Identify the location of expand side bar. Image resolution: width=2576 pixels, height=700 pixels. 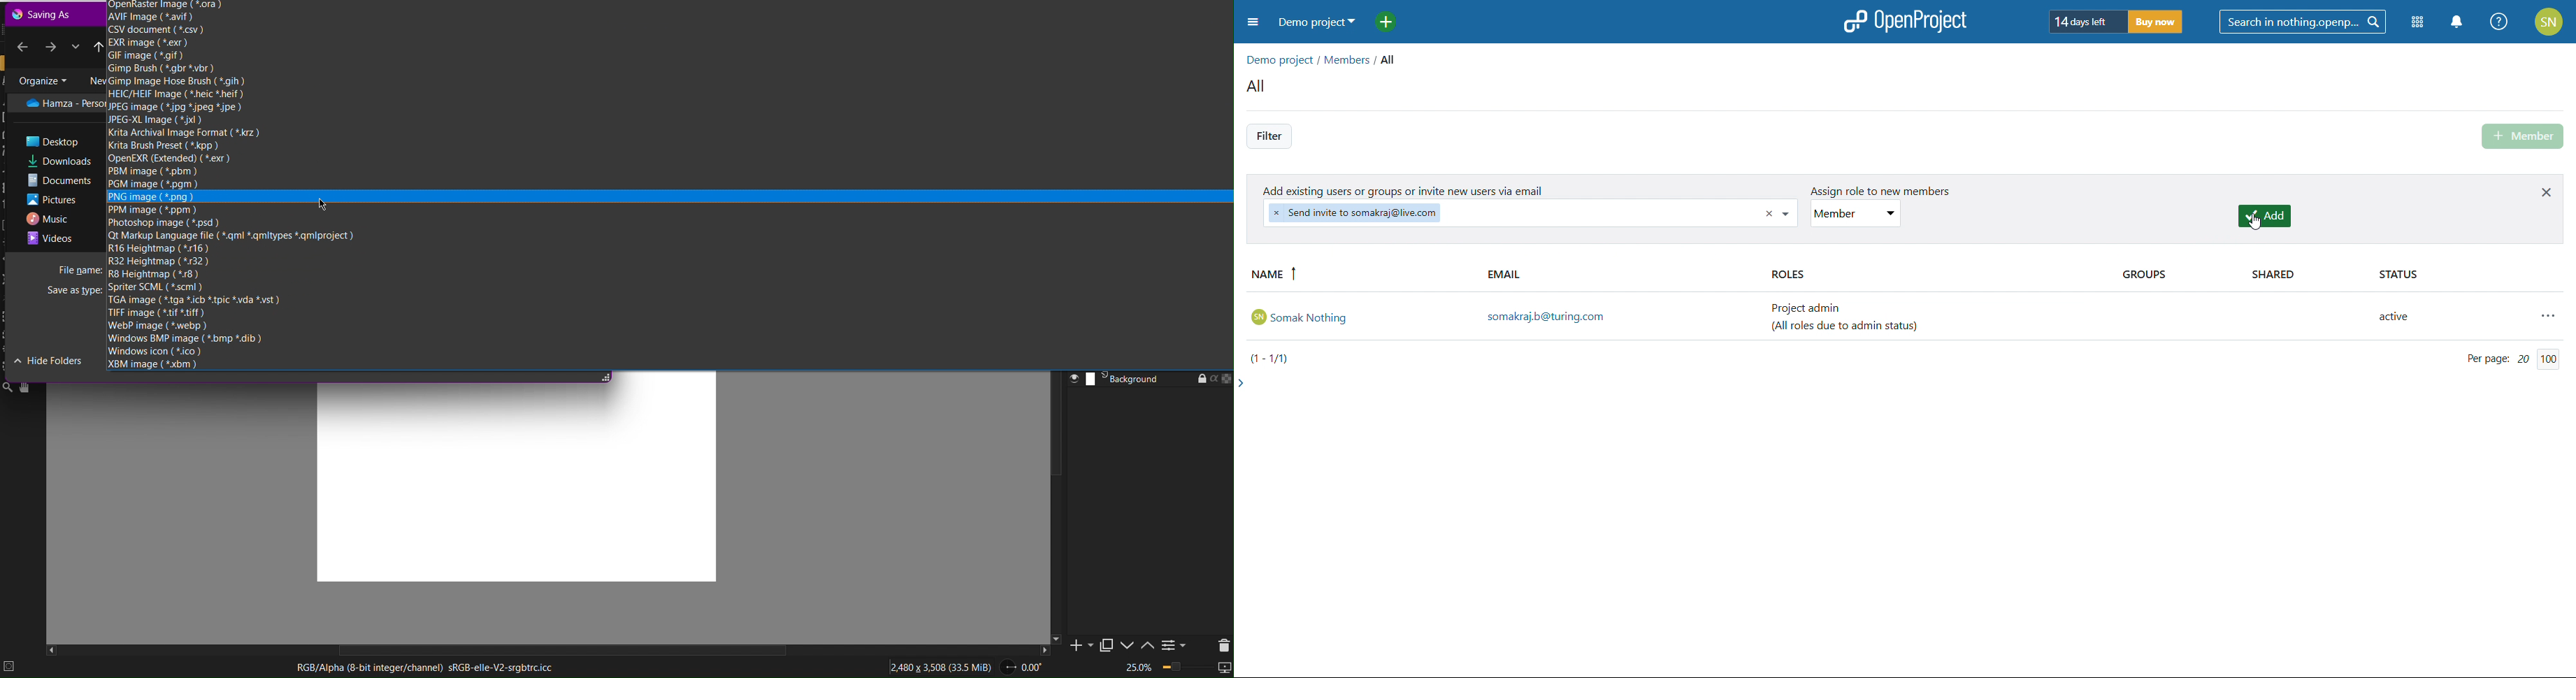
(1243, 382).